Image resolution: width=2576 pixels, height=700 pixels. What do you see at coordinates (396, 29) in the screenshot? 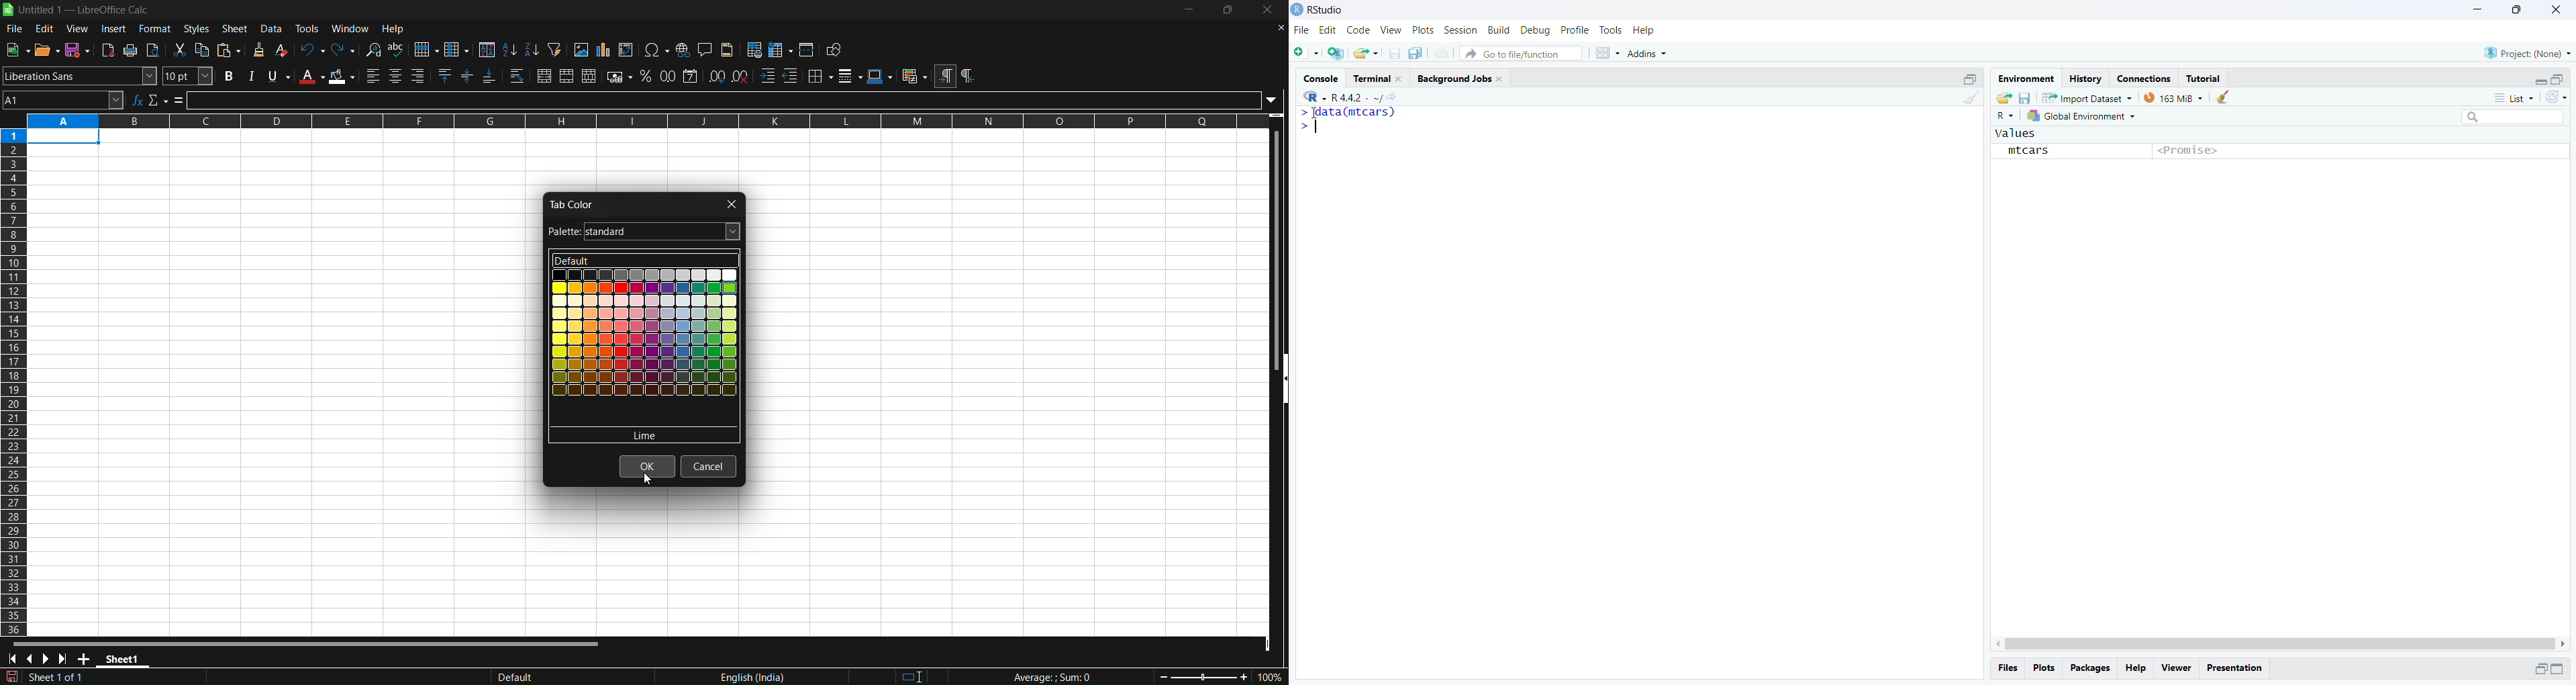
I see `help` at bounding box center [396, 29].